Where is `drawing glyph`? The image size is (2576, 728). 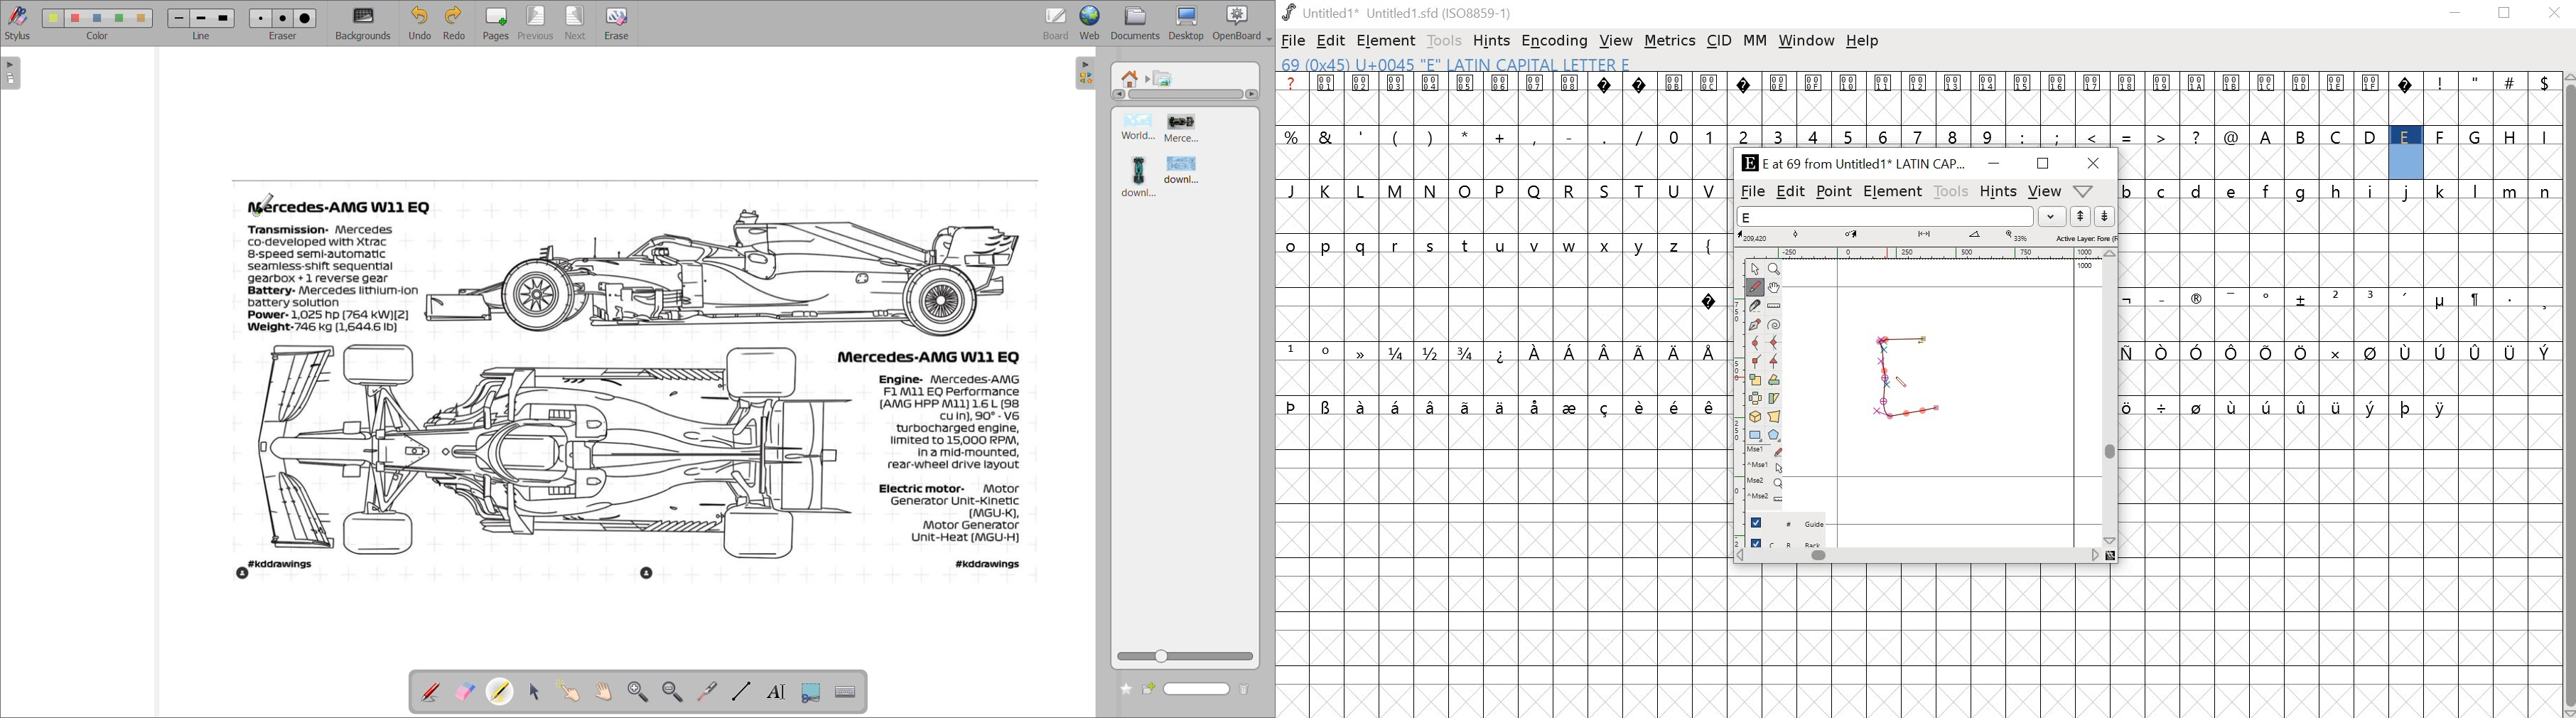 drawing glyph is located at coordinates (1912, 377).